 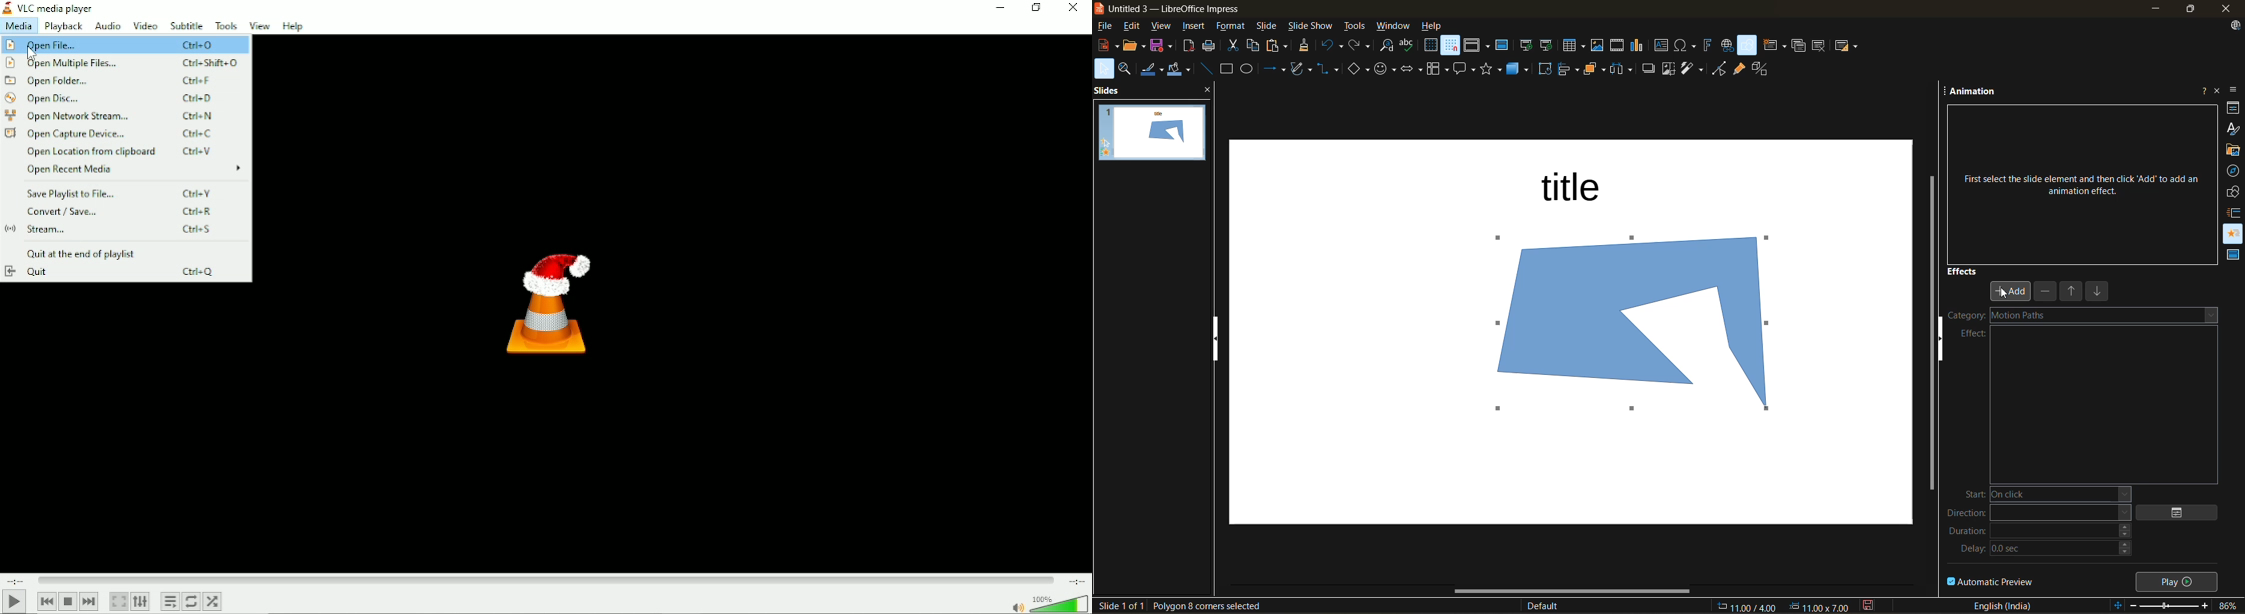 What do you see at coordinates (2009, 605) in the screenshot?
I see `text language` at bounding box center [2009, 605].